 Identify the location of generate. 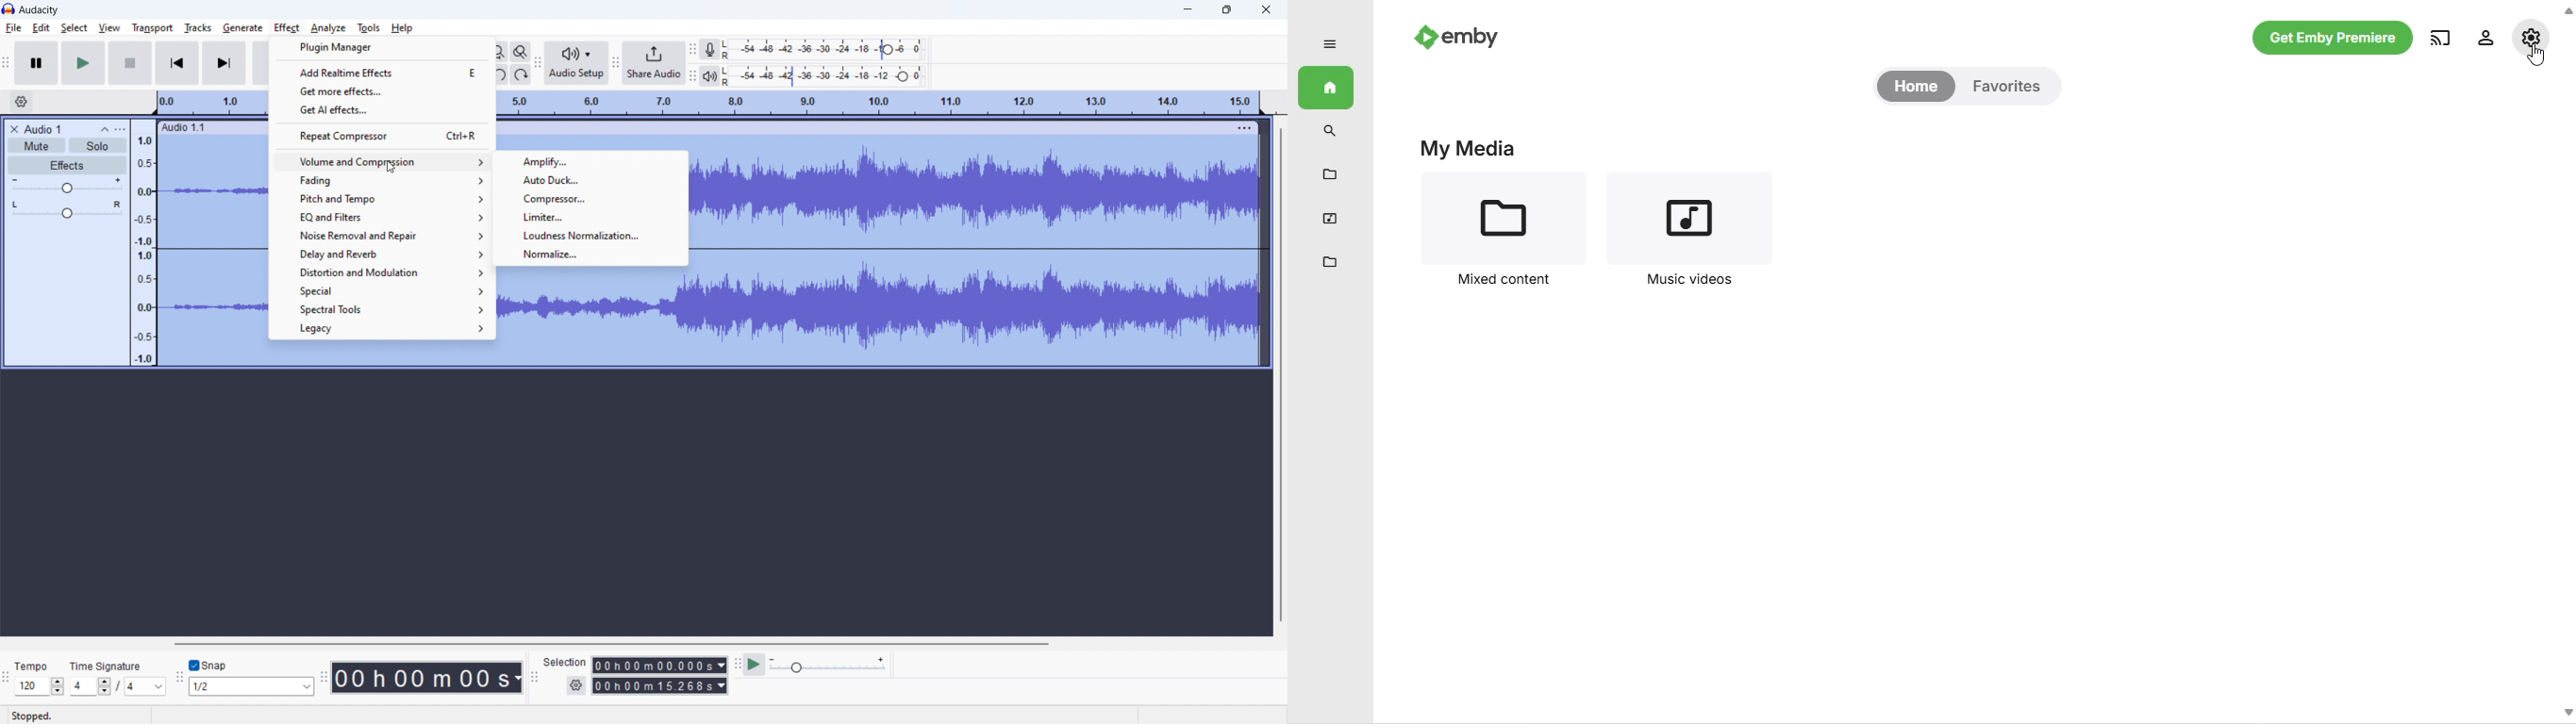
(243, 28).